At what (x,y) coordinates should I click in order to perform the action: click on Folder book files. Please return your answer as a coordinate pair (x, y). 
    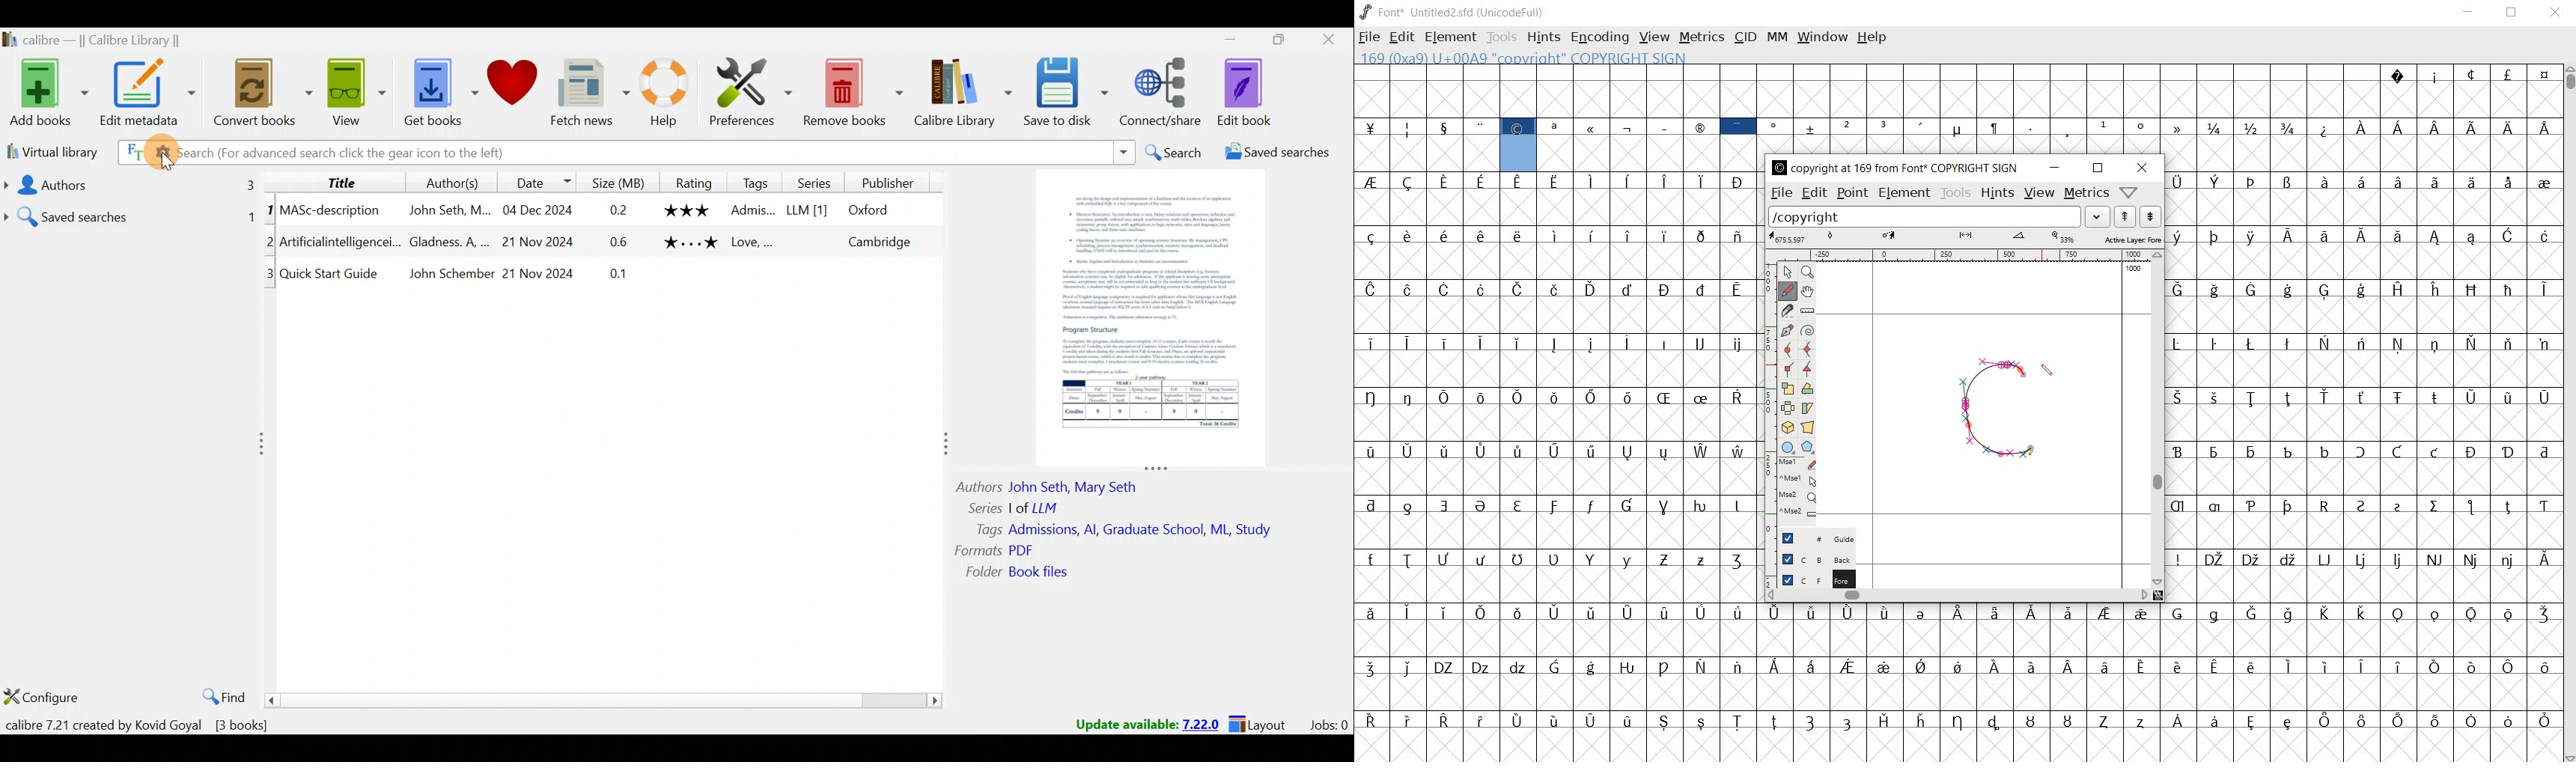
    Looking at the image, I should click on (1028, 573).